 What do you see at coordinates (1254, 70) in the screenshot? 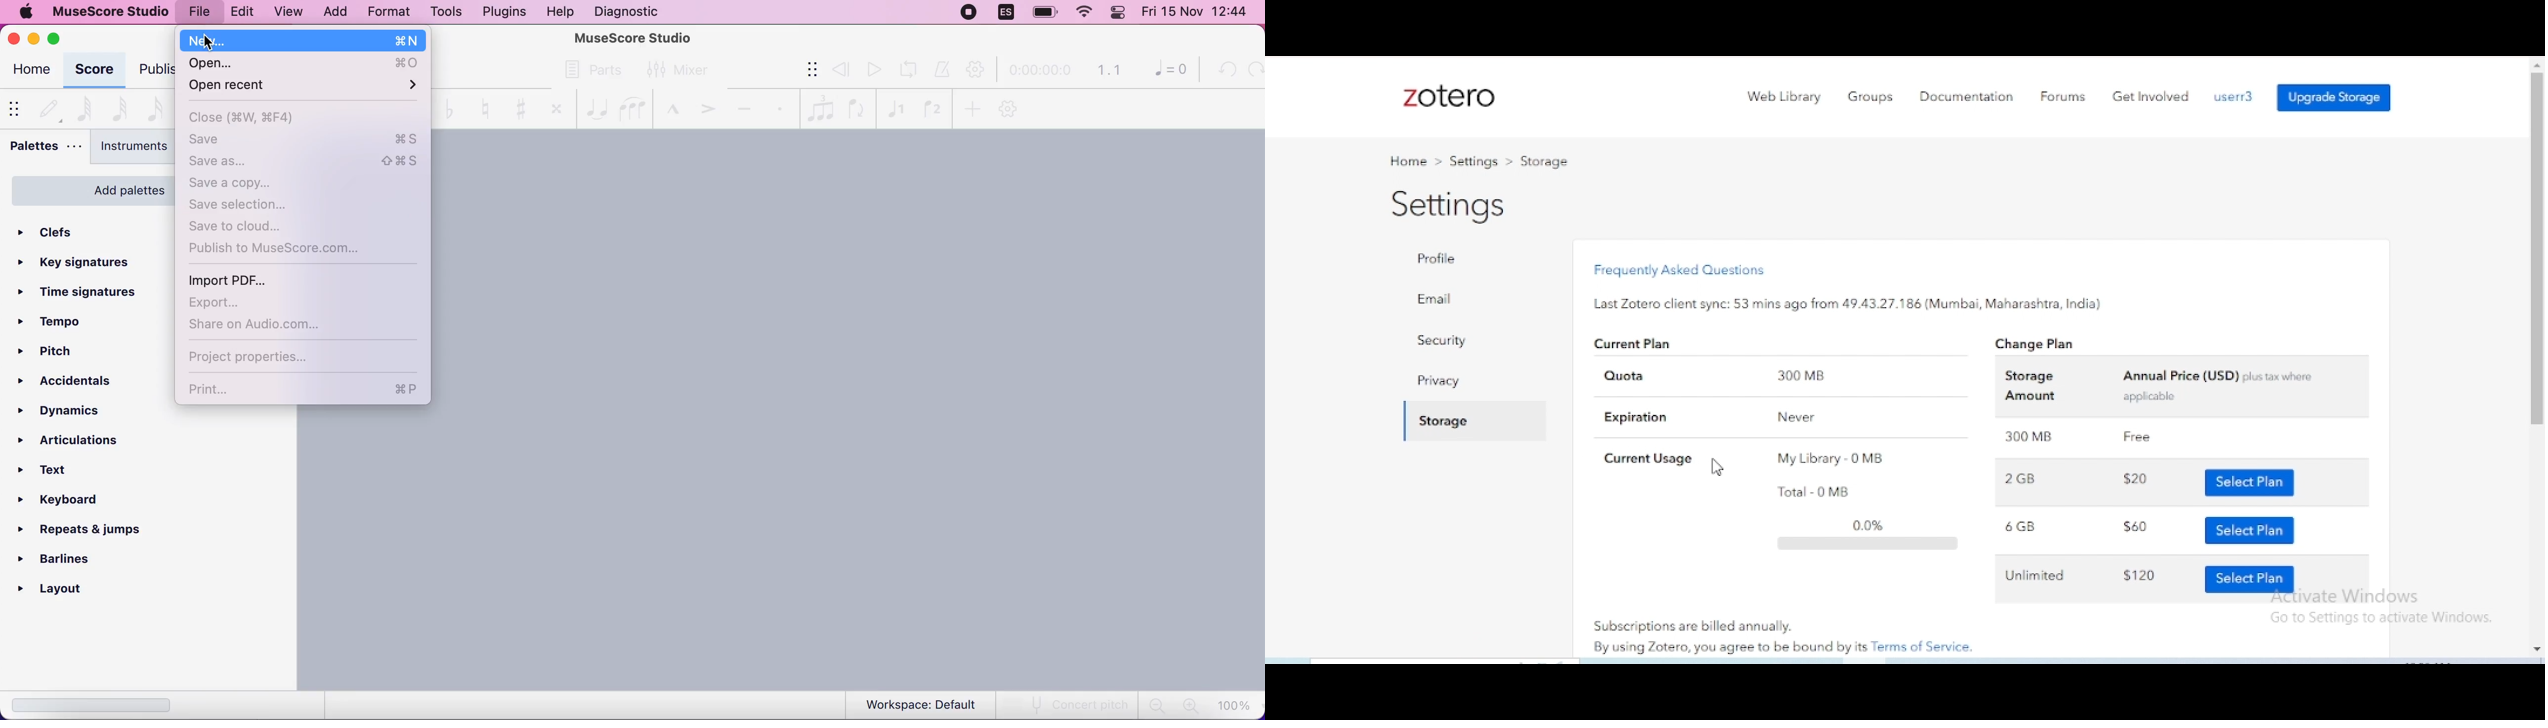
I see `redo` at bounding box center [1254, 70].